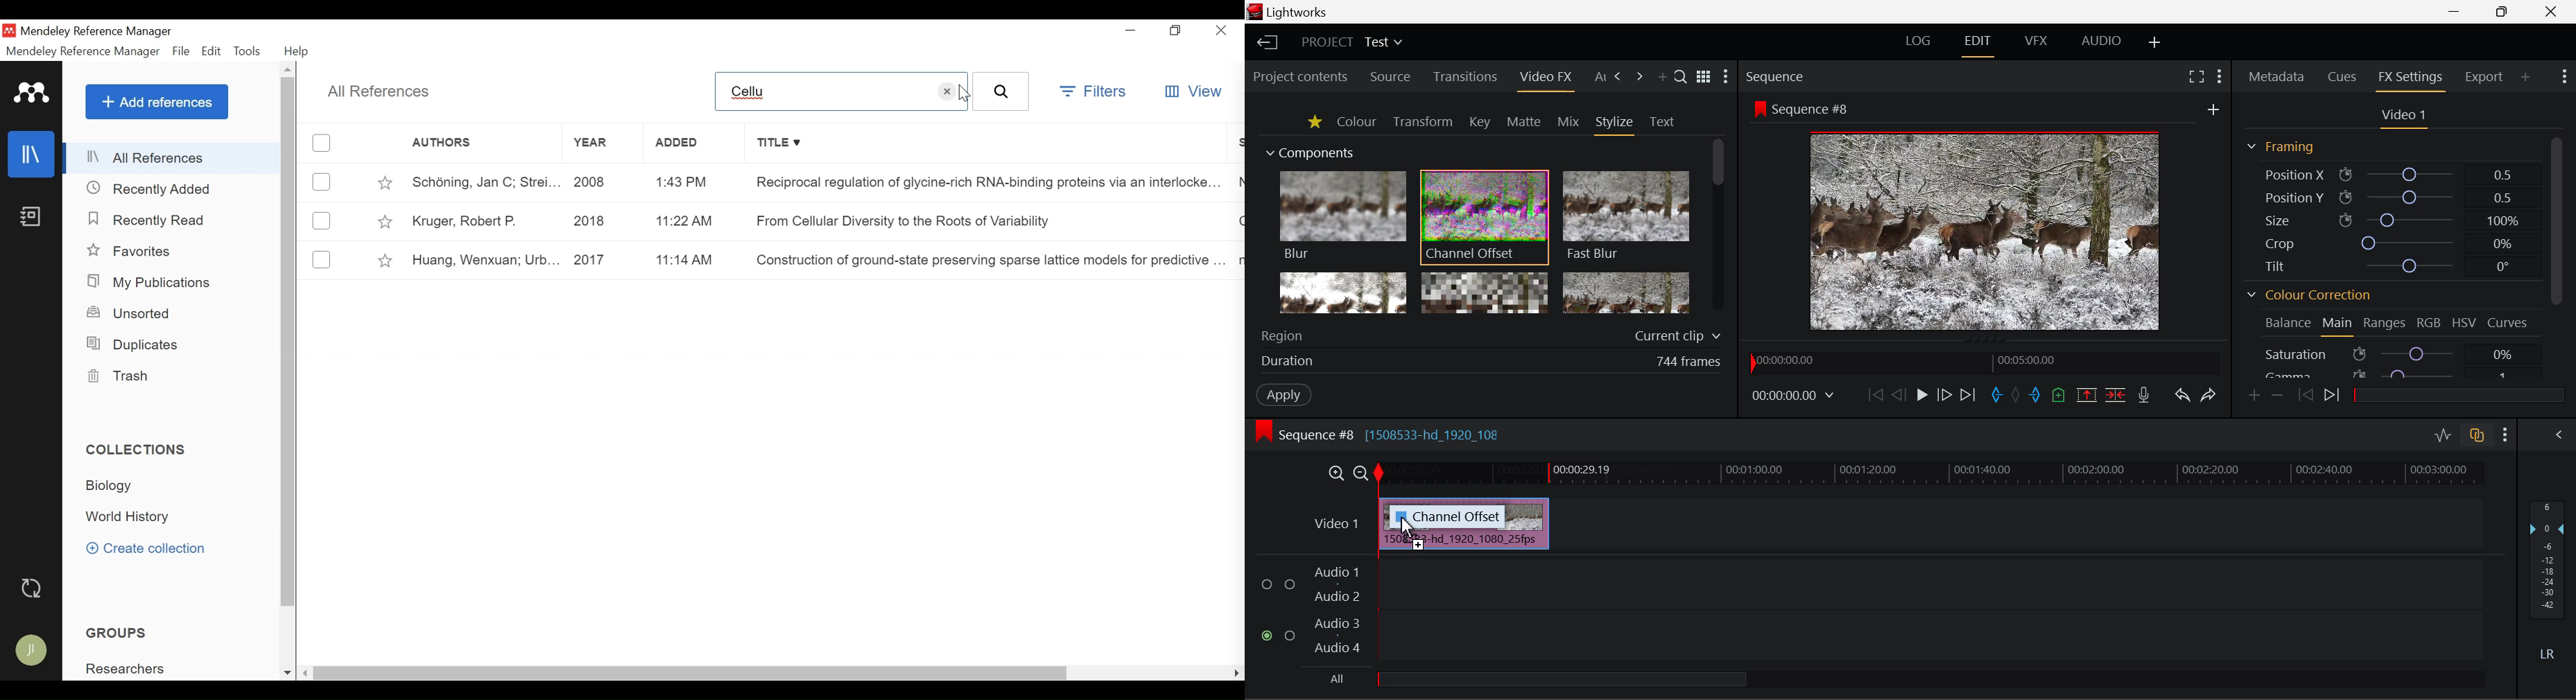 Image resolution: width=2576 pixels, height=700 pixels. What do you see at coordinates (948, 90) in the screenshot?
I see `cursor` at bounding box center [948, 90].